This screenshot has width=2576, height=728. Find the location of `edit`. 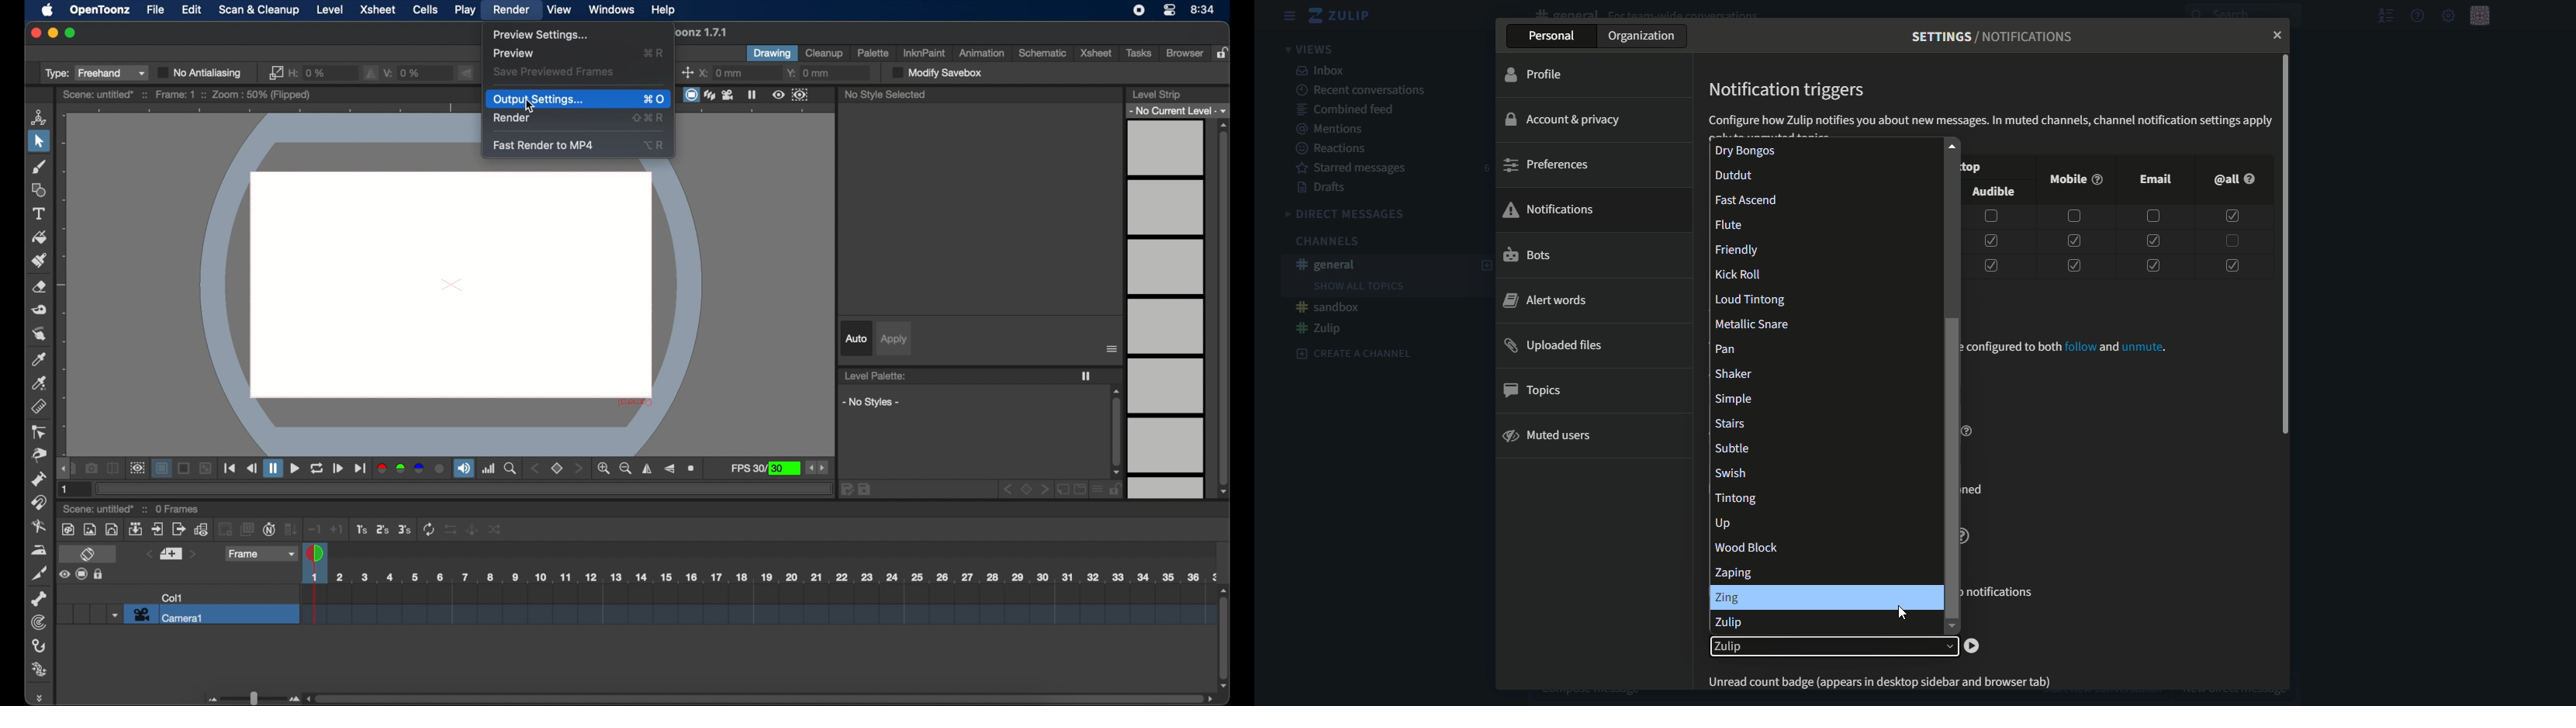

edit is located at coordinates (192, 10).